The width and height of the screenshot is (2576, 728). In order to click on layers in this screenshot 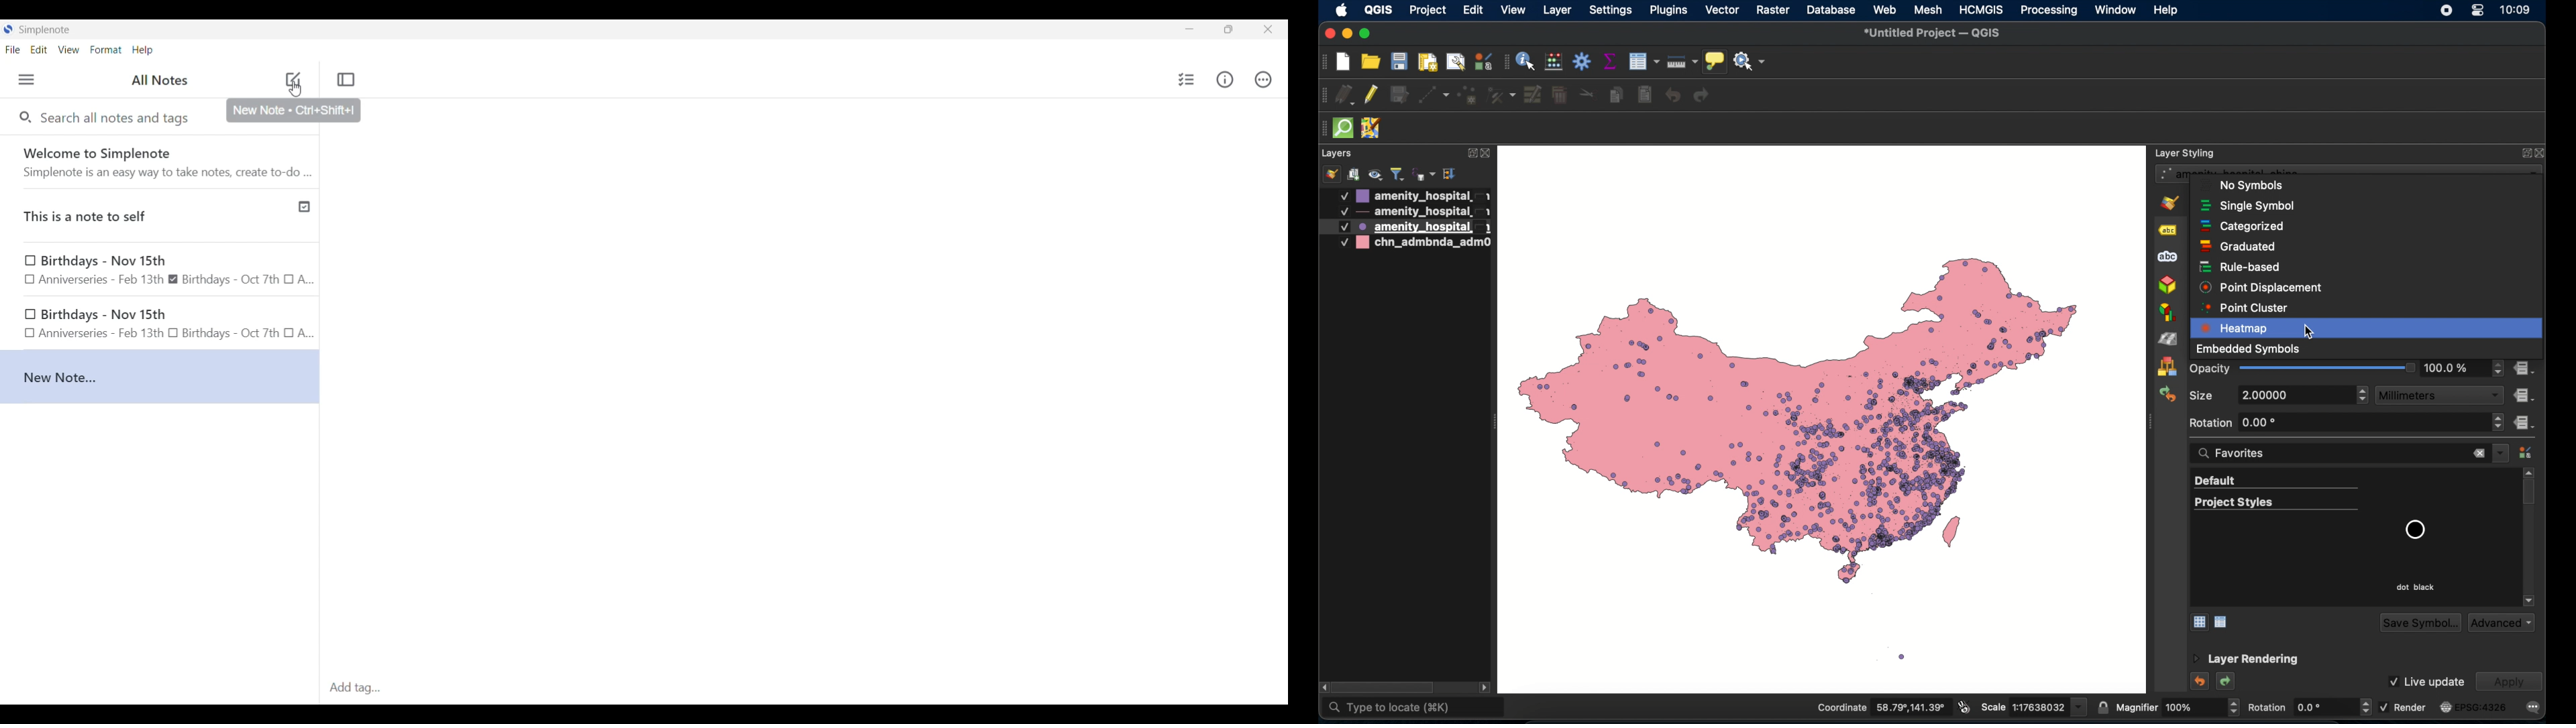, I will do `click(1338, 153)`.